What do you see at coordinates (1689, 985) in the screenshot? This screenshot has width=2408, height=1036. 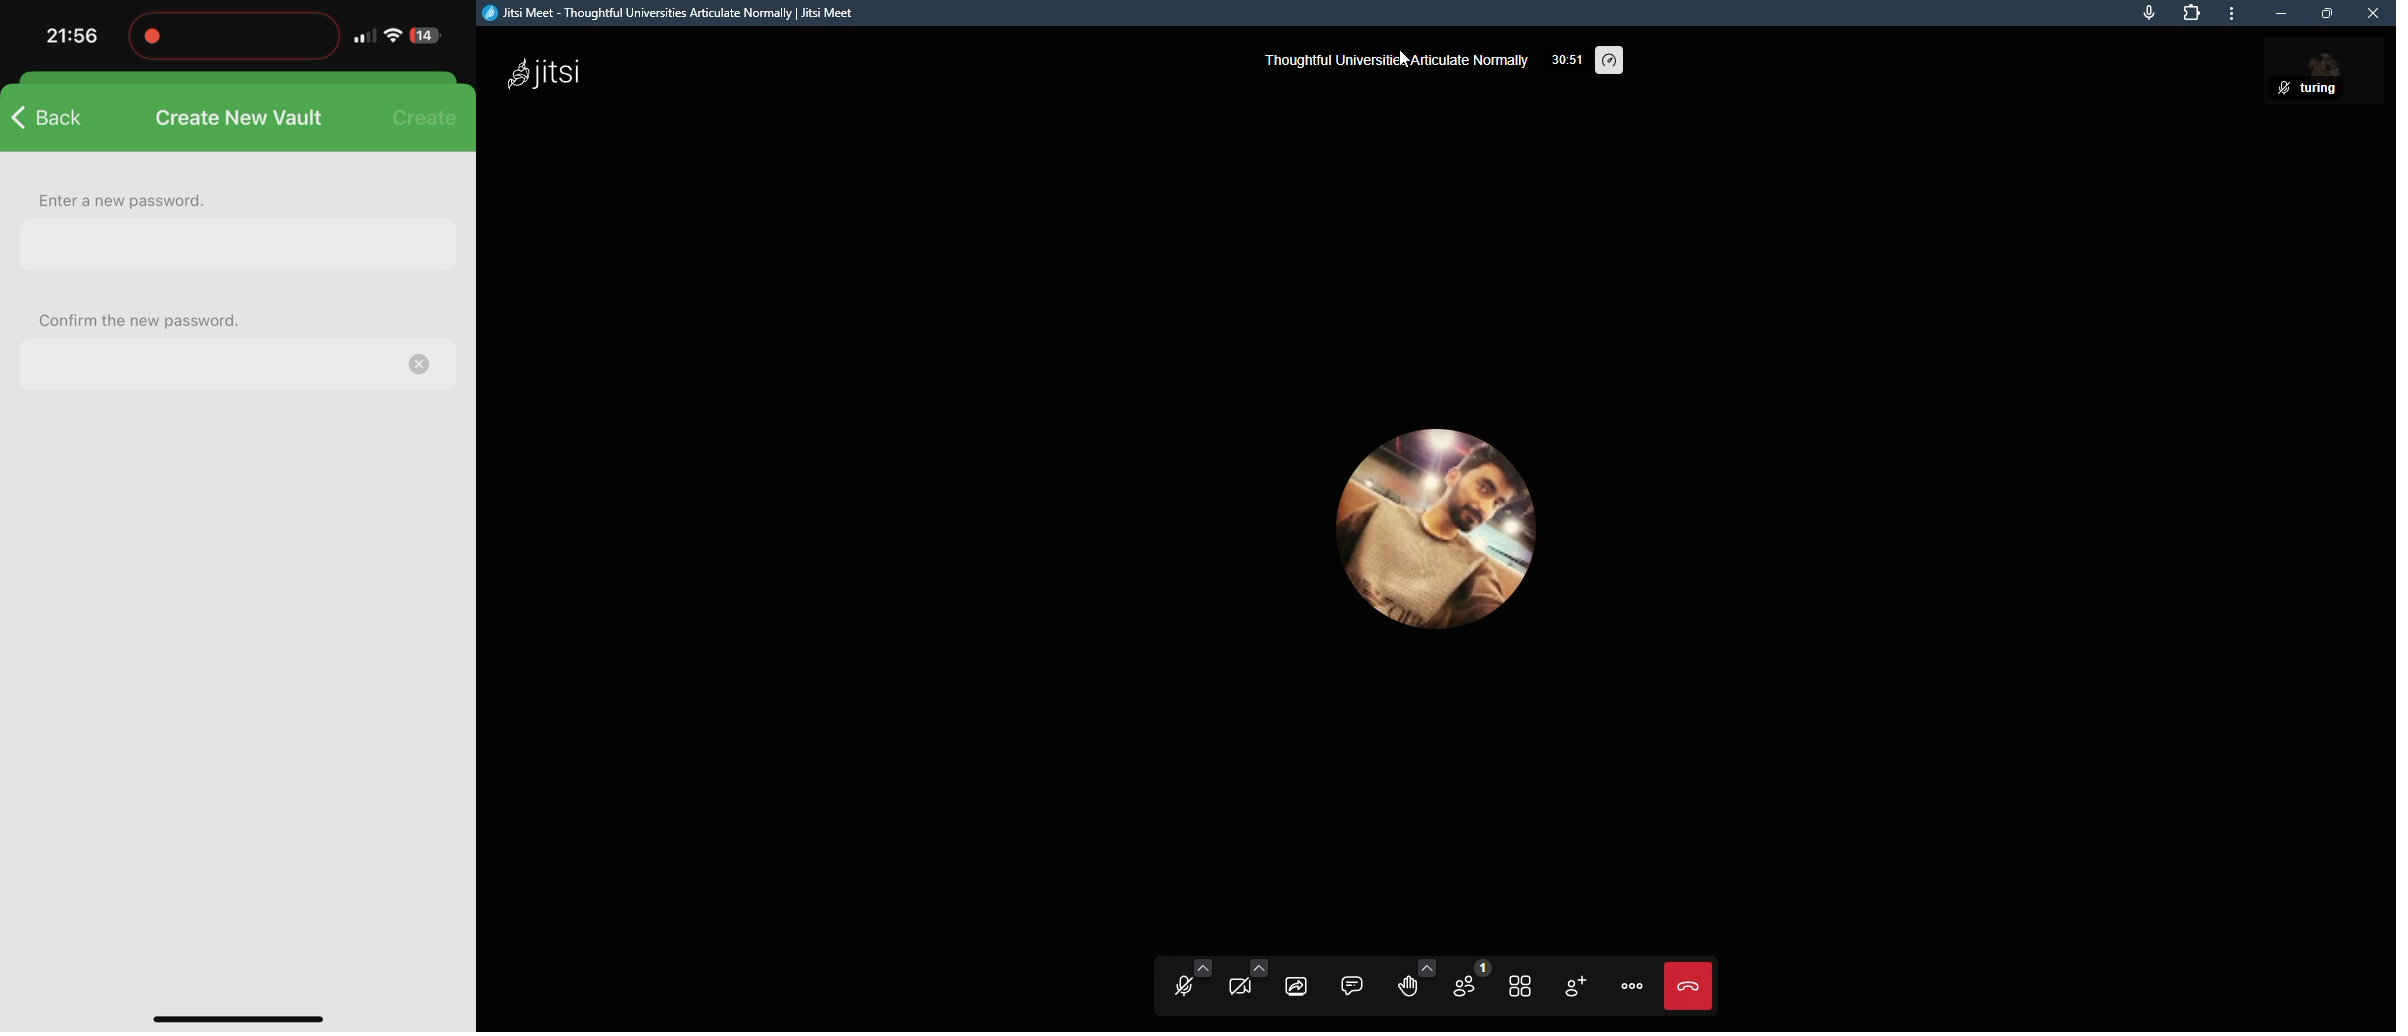 I see `Leave meeting` at bounding box center [1689, 985].